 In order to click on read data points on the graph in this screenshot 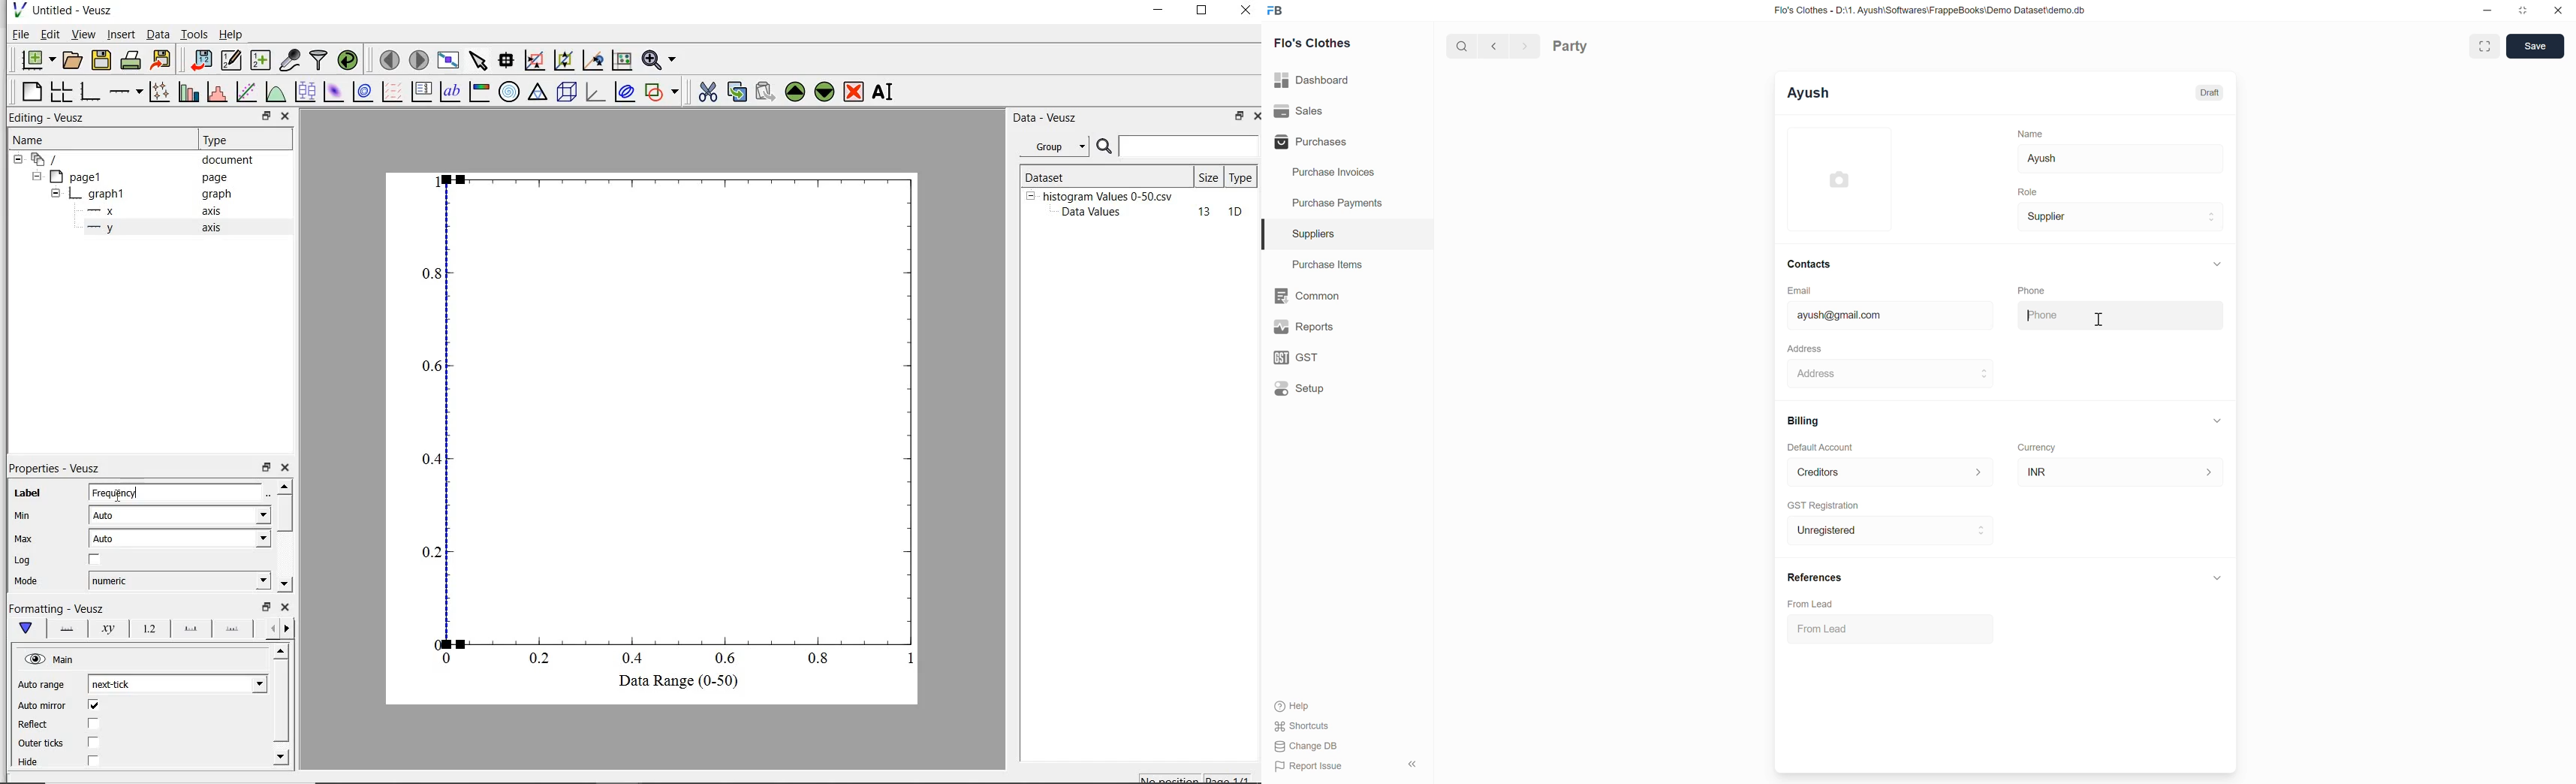, I will do `click(508, 60)`.